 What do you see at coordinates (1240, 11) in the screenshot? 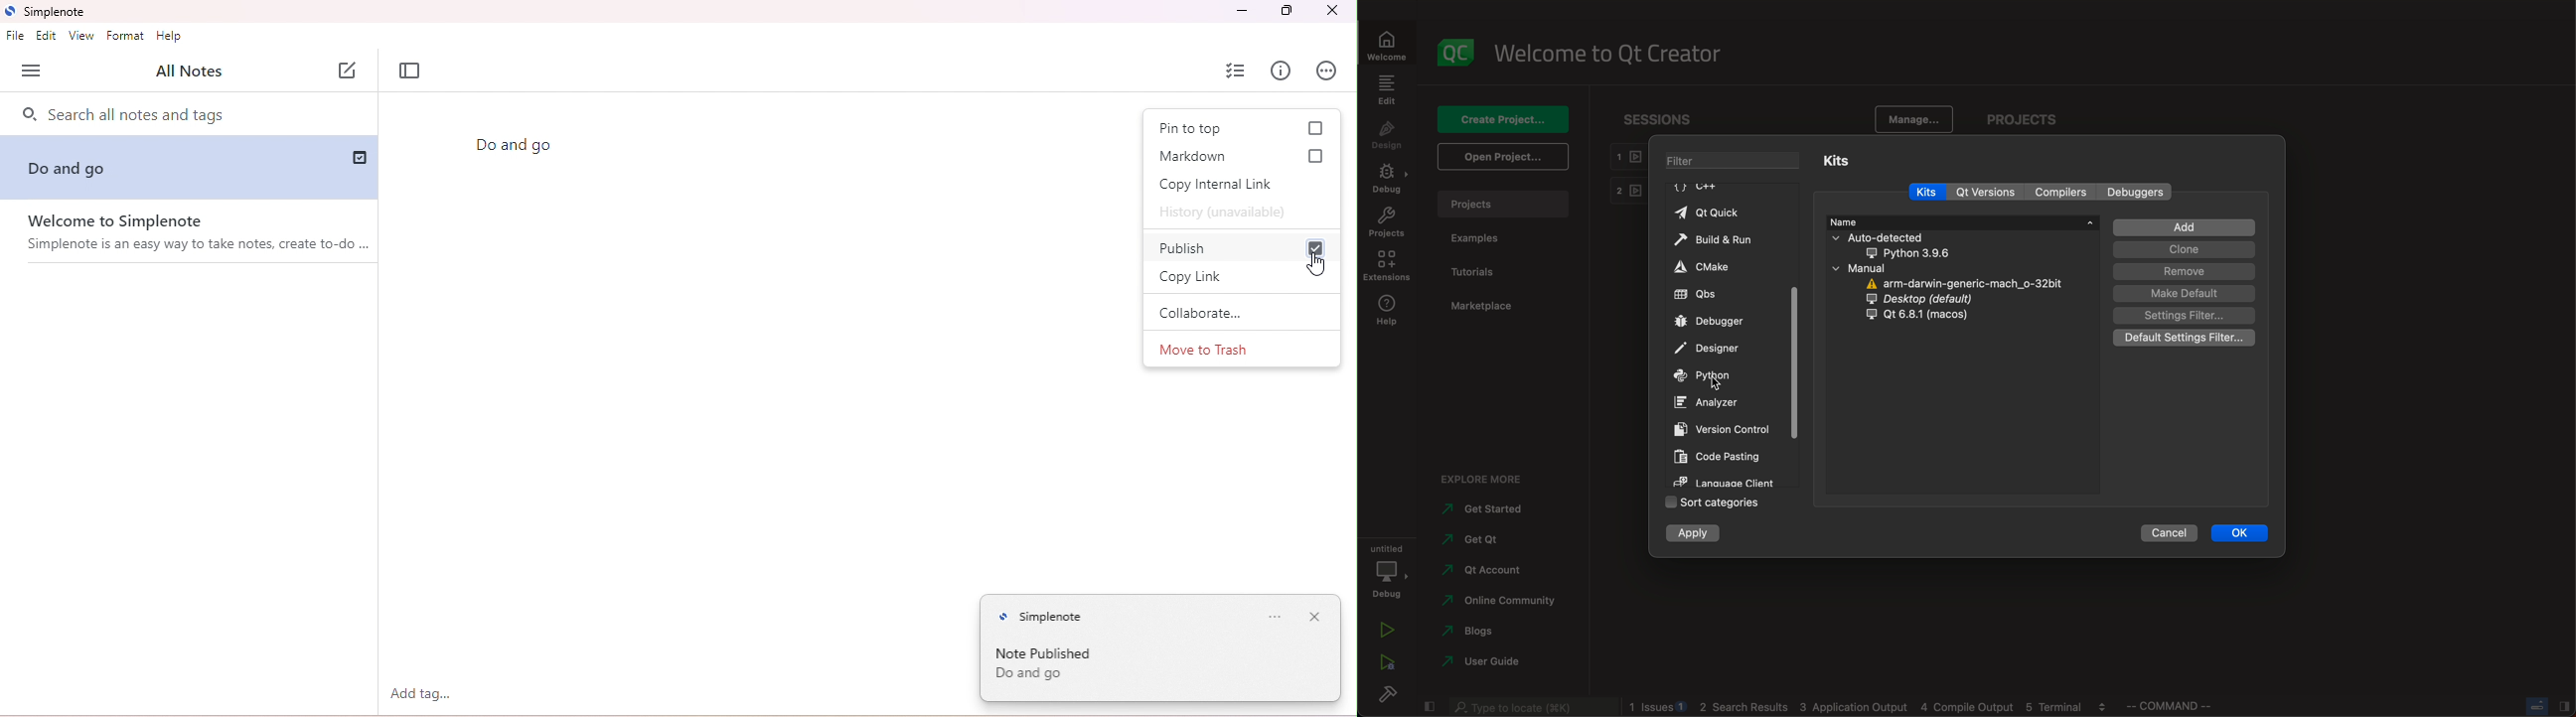
I see `minimize` at bounding box center [1240, 11].